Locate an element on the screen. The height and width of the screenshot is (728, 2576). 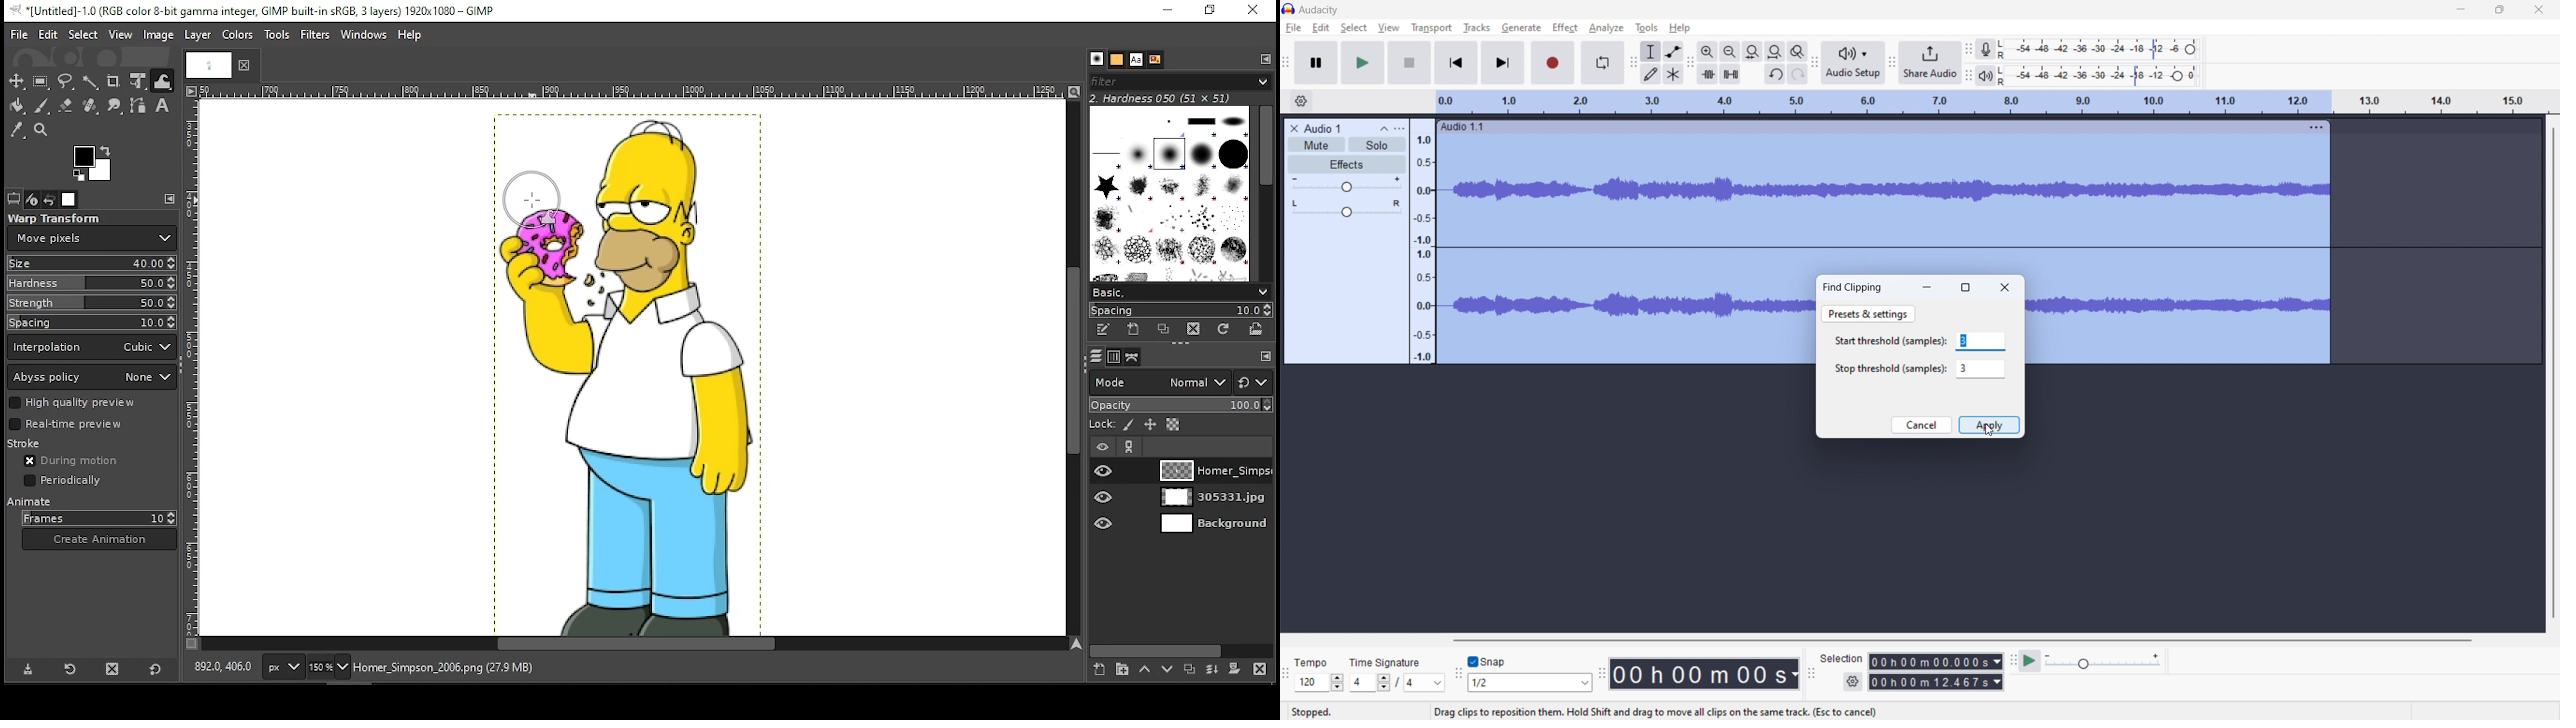
select snapping is located at coordinates (1531, 682).